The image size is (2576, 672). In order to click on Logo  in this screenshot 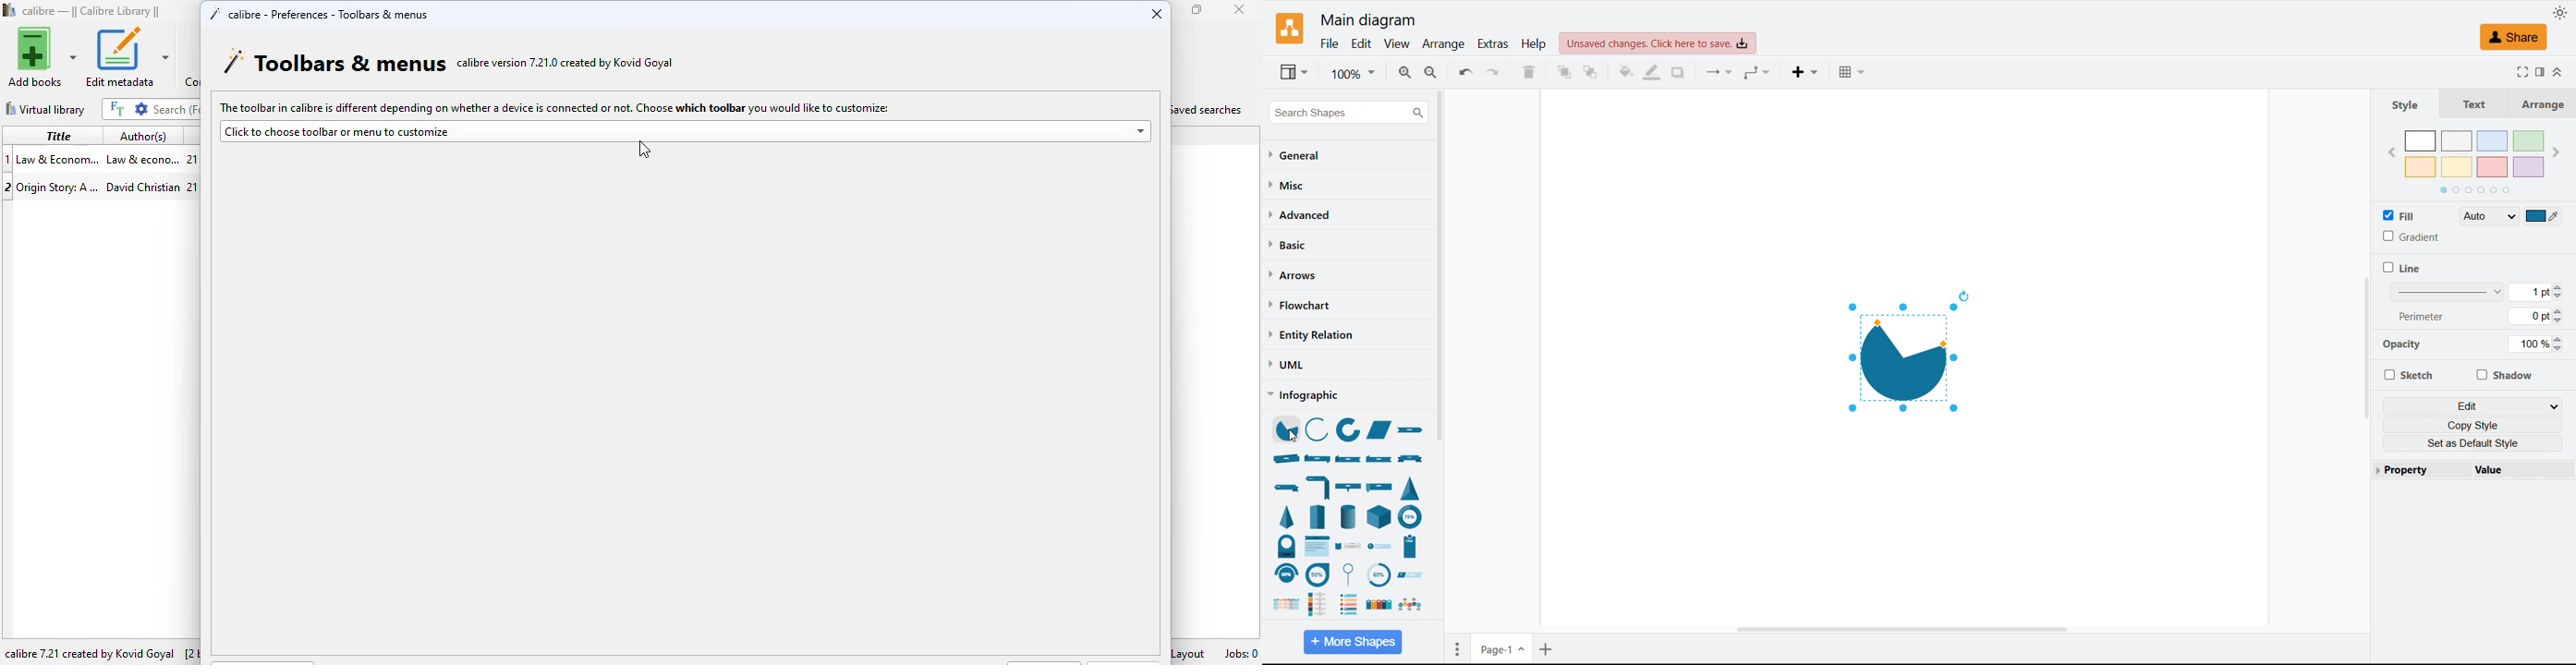, I will do `click(1290, 28)`.